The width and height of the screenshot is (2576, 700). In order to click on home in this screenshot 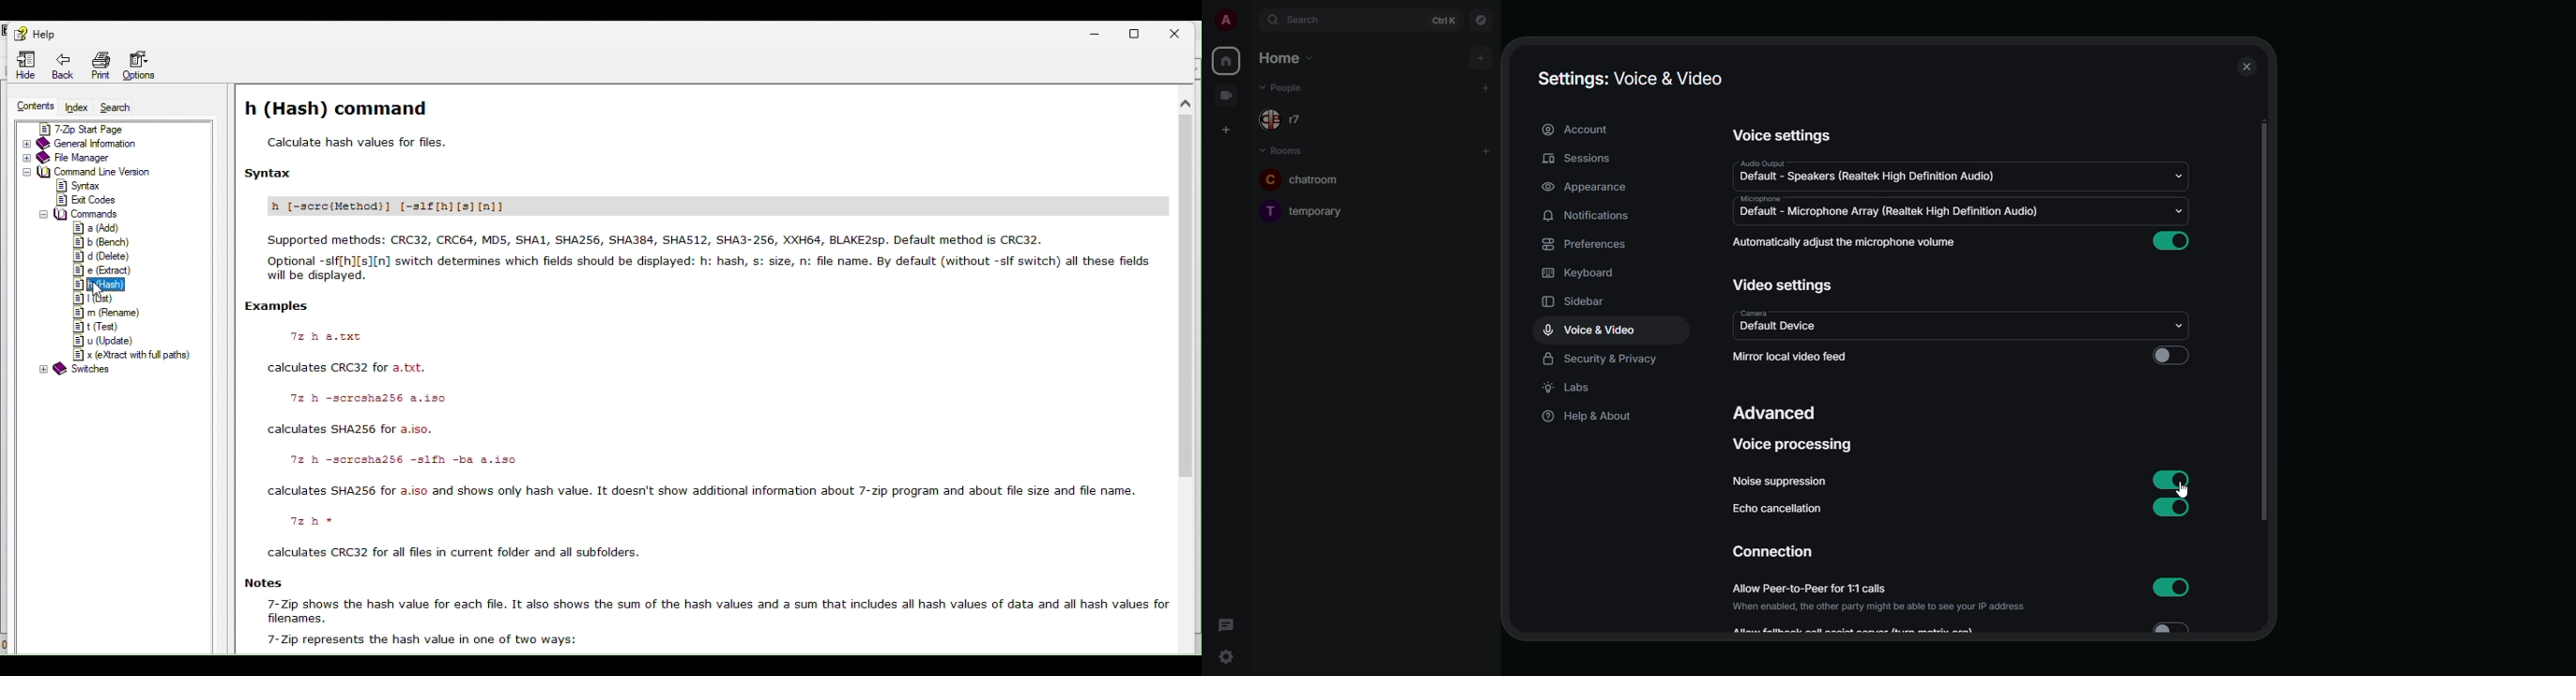, I will do `click(1226, 60)`.